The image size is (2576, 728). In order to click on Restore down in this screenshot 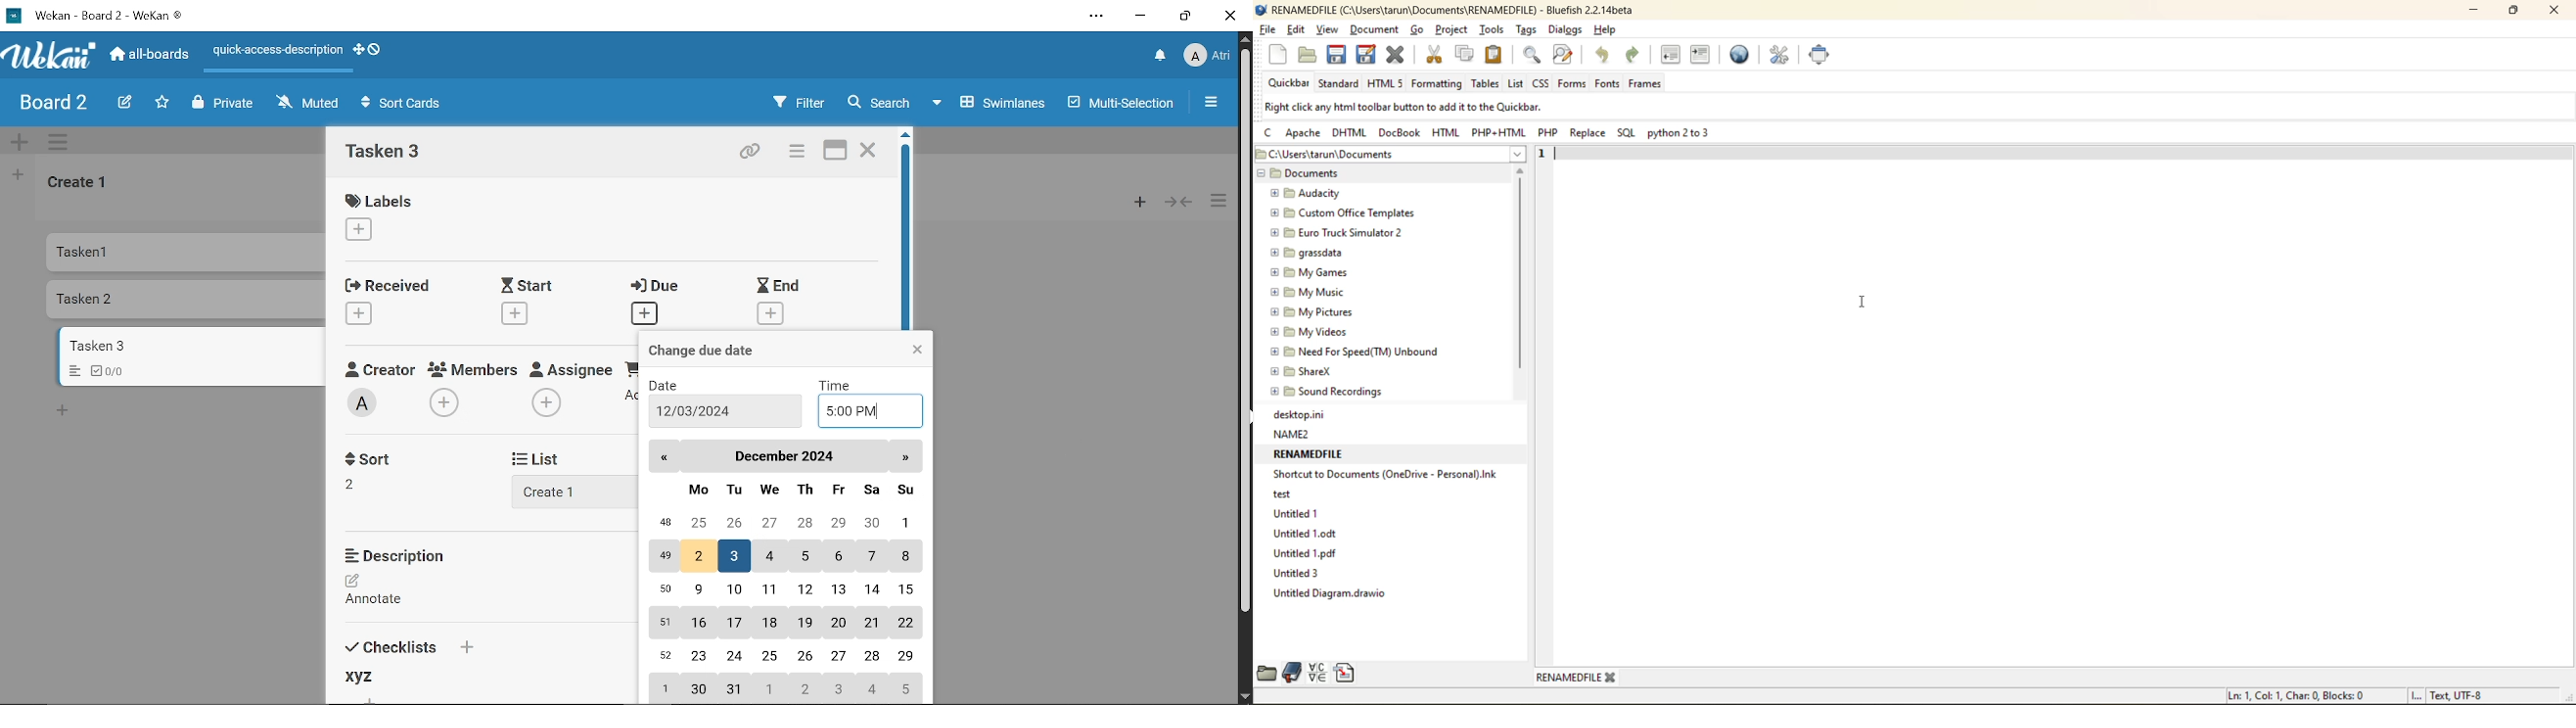, I will do `click(1183, 19)`.